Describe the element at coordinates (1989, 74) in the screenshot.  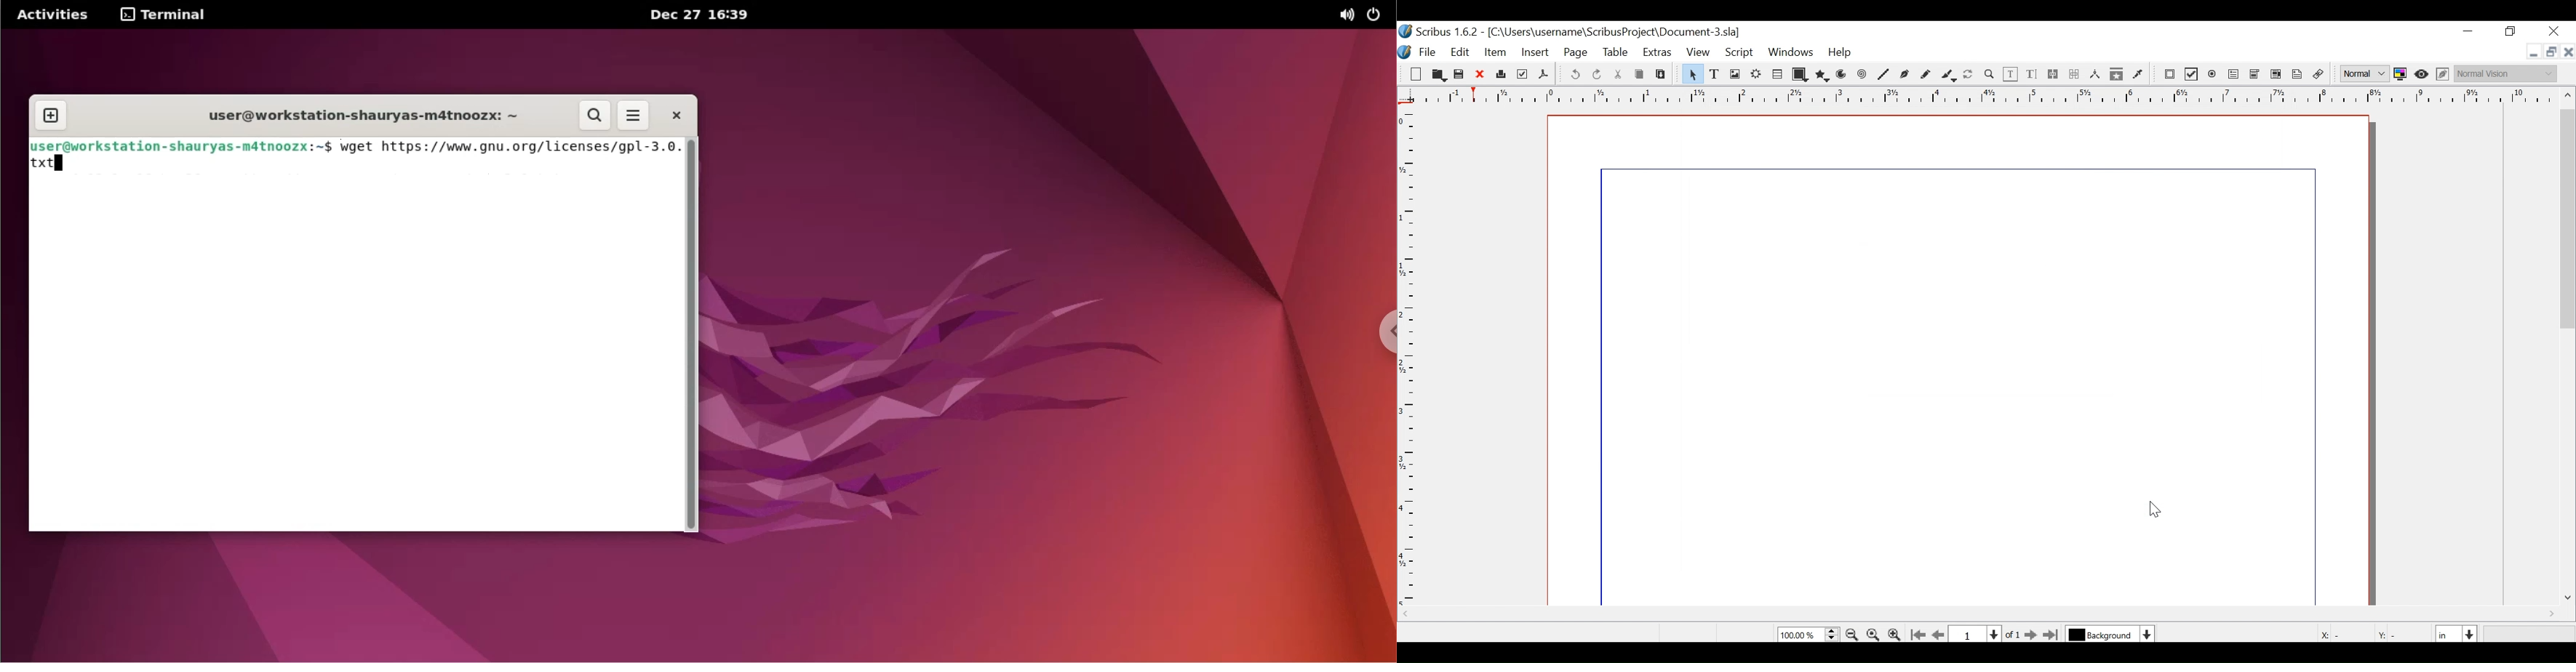
I see `Zoom in / out` at that location.